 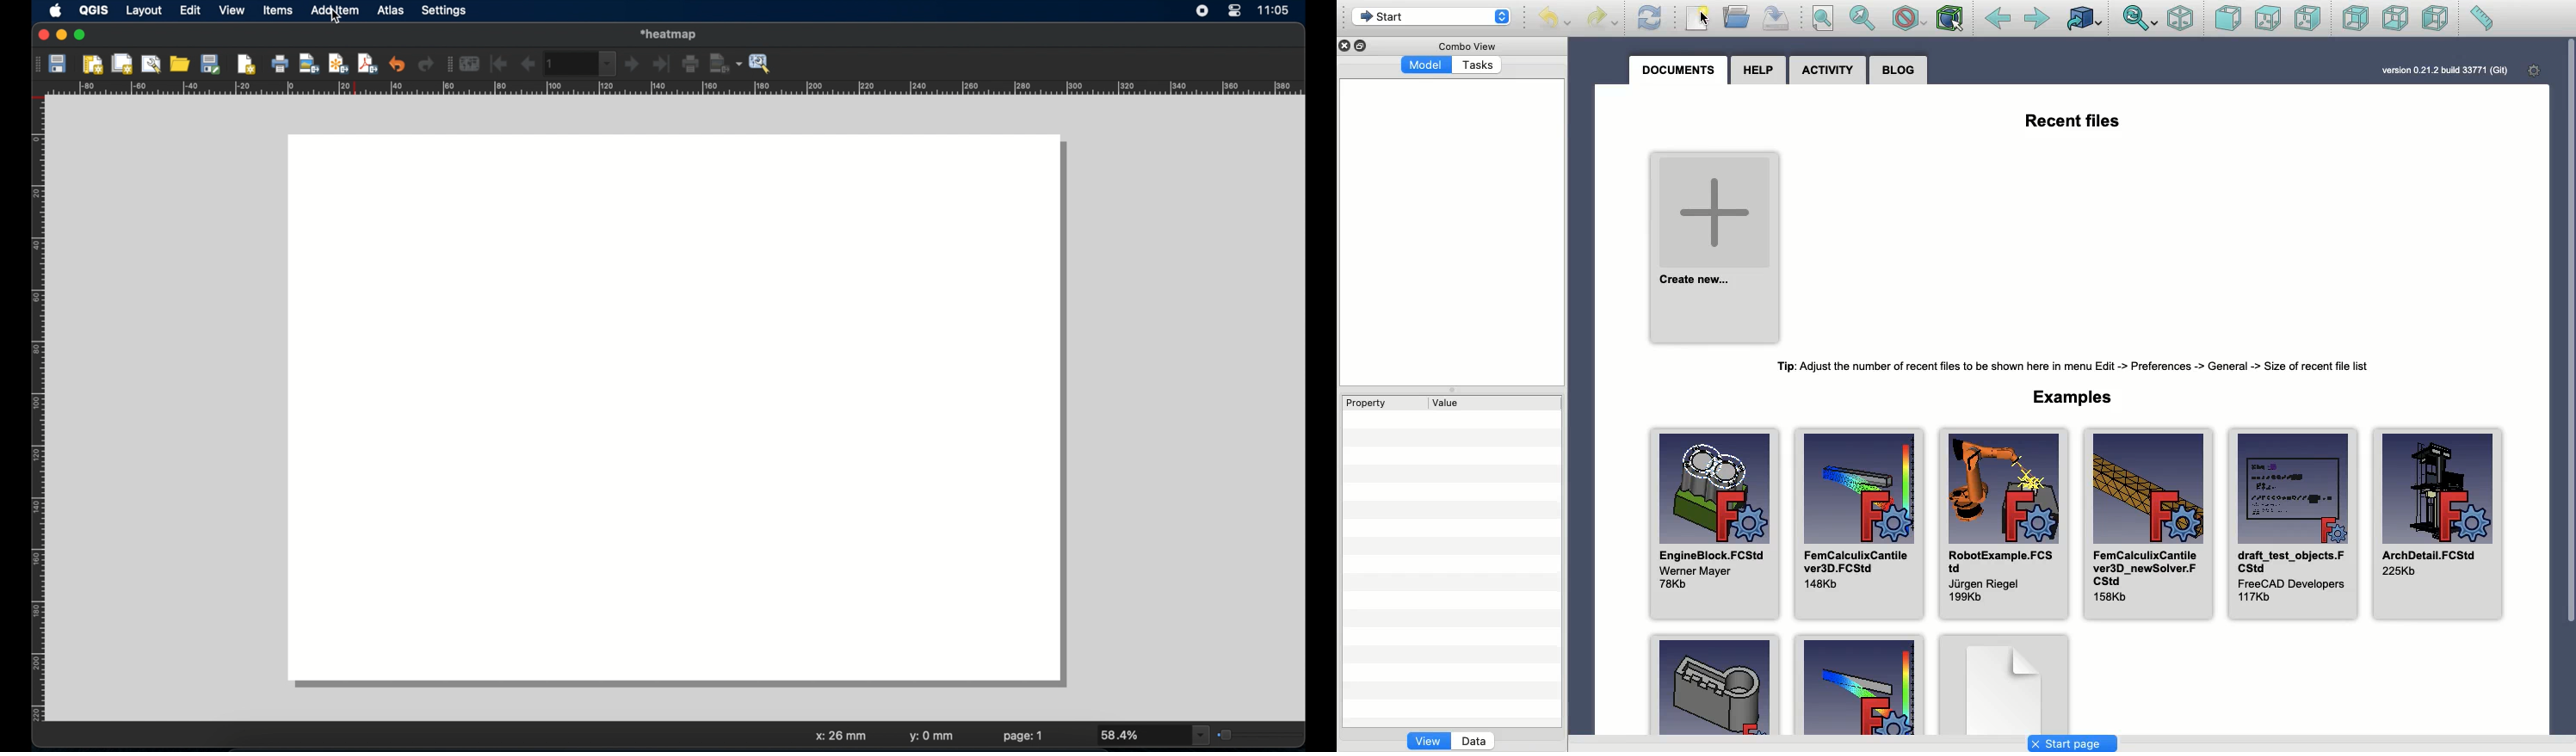 I want to click on first feature, so click(x=499, y=63).